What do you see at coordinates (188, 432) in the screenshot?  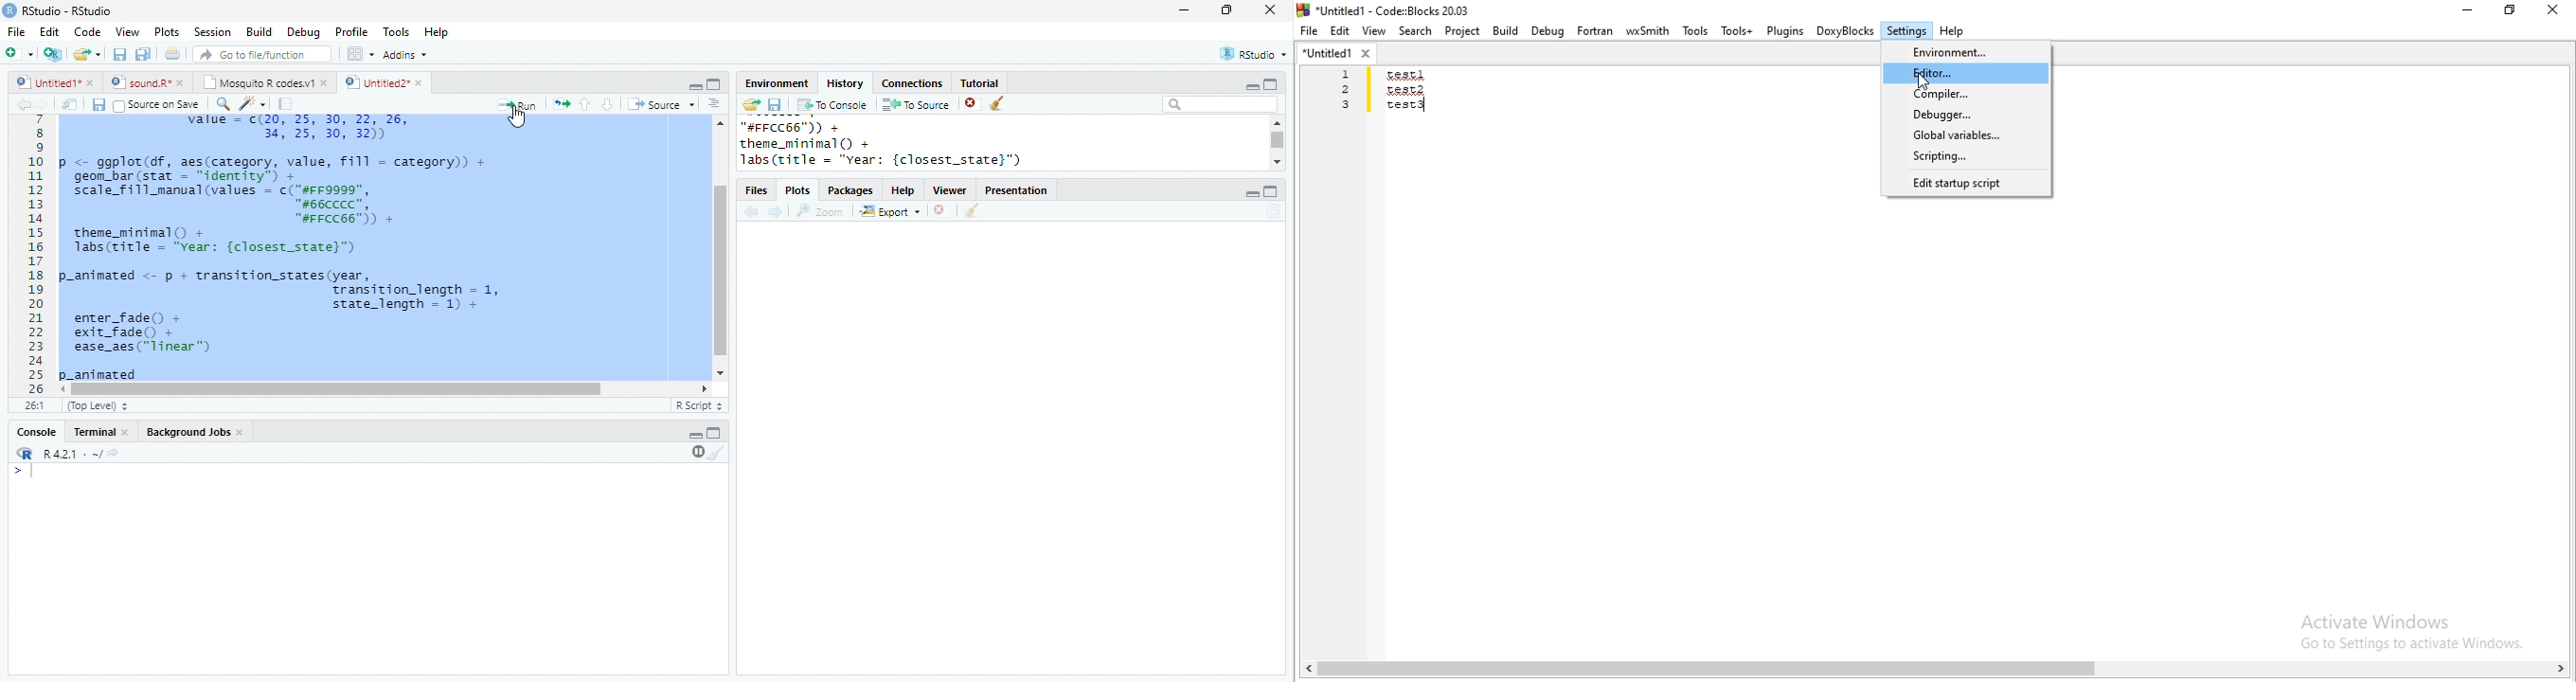 I see `Background Jobs` at bounding box center [188, 432].